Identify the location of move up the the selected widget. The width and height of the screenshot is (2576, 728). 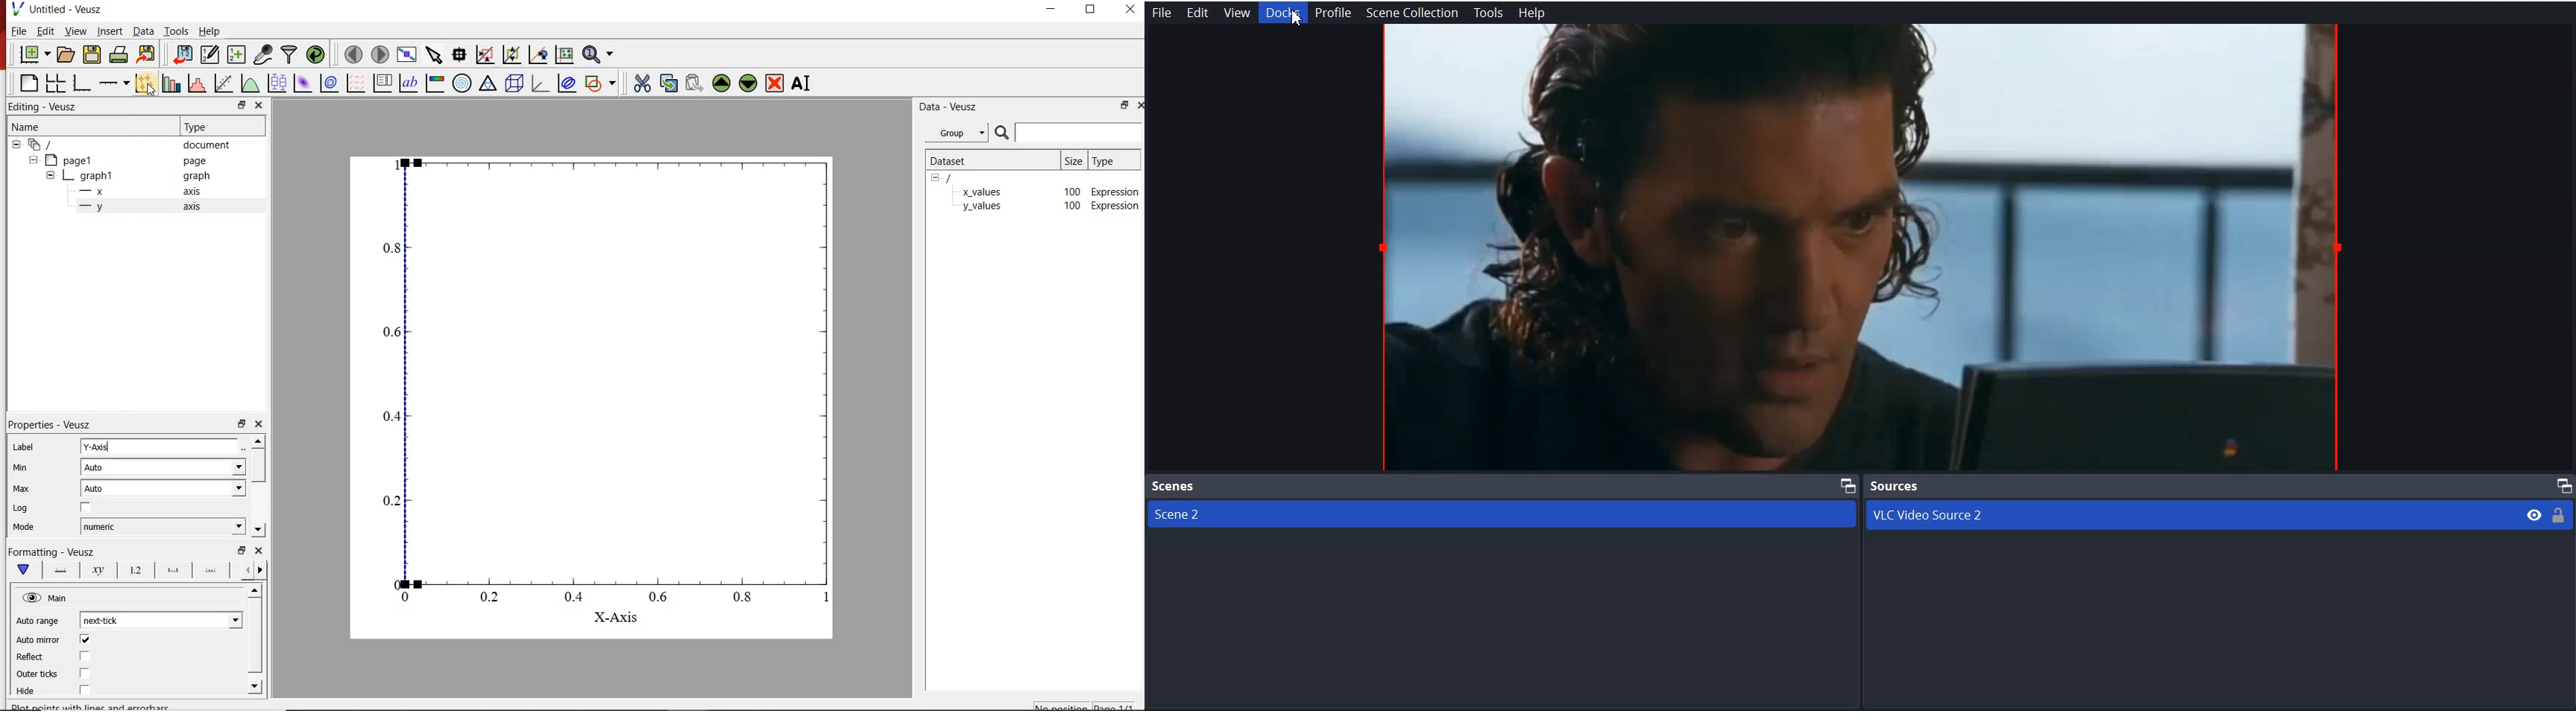
(719, 84).